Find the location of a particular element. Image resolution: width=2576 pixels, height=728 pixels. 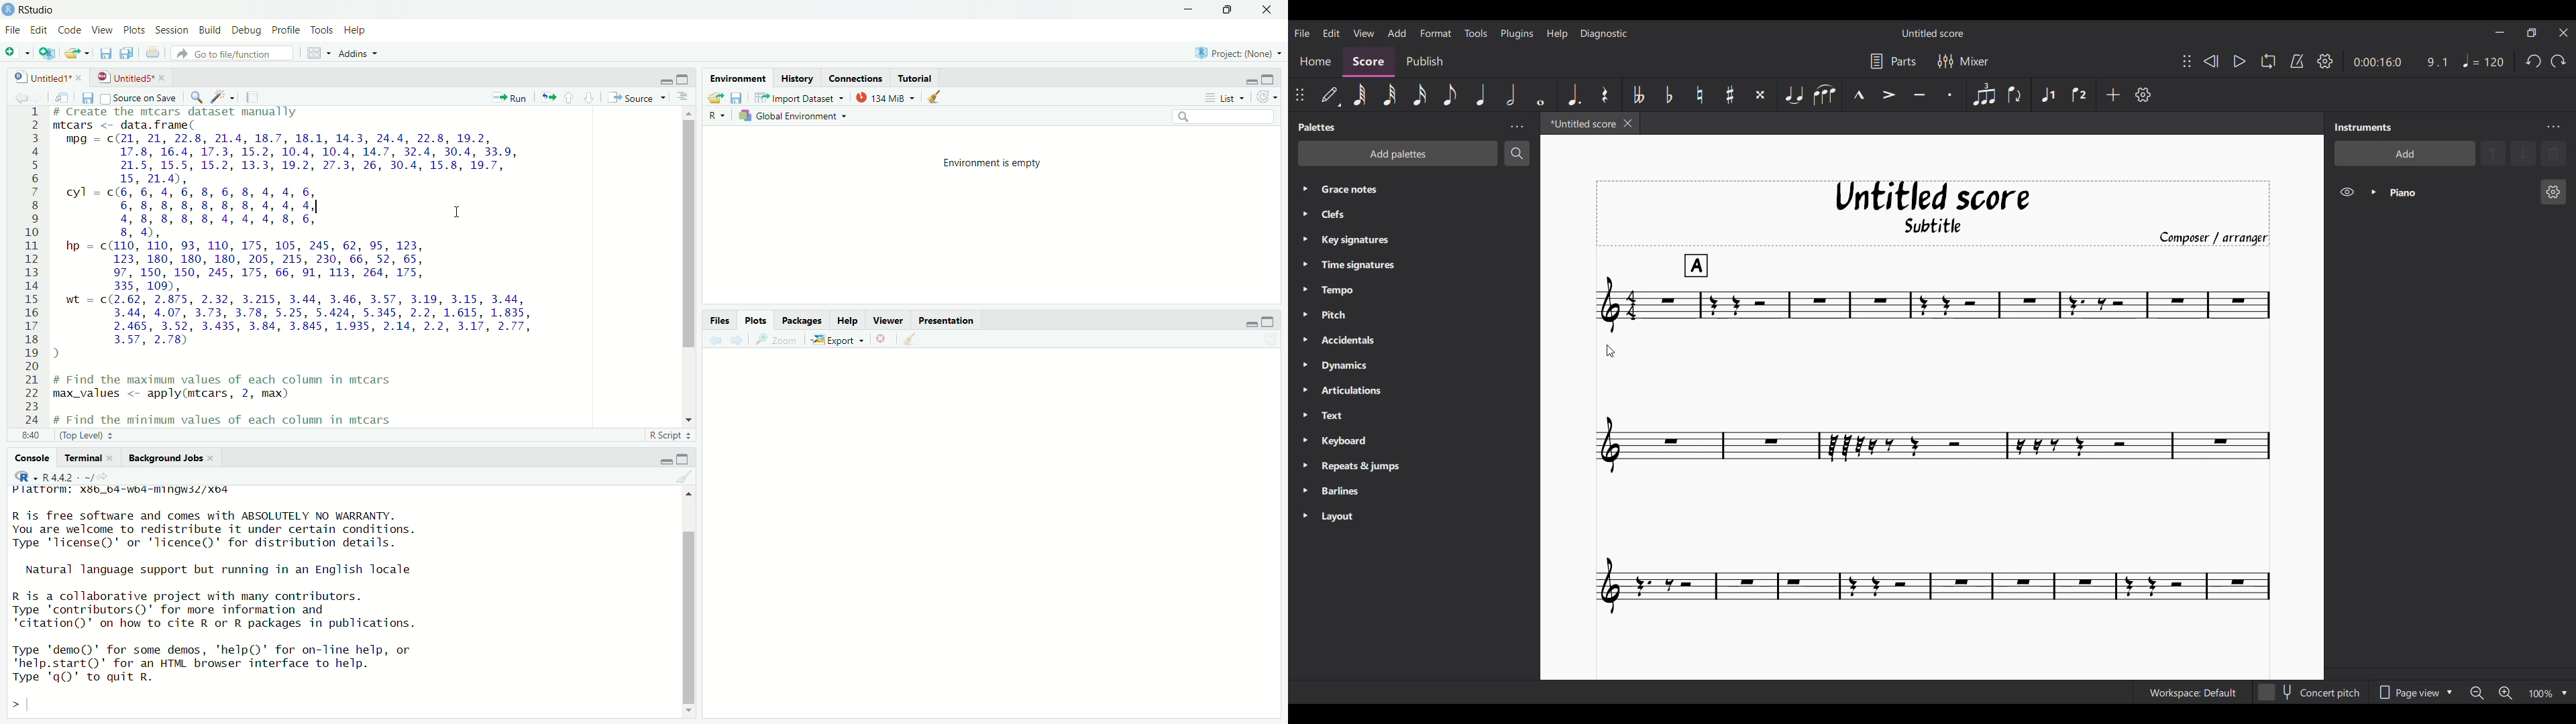

Debug is located at coordinates (246, 29).